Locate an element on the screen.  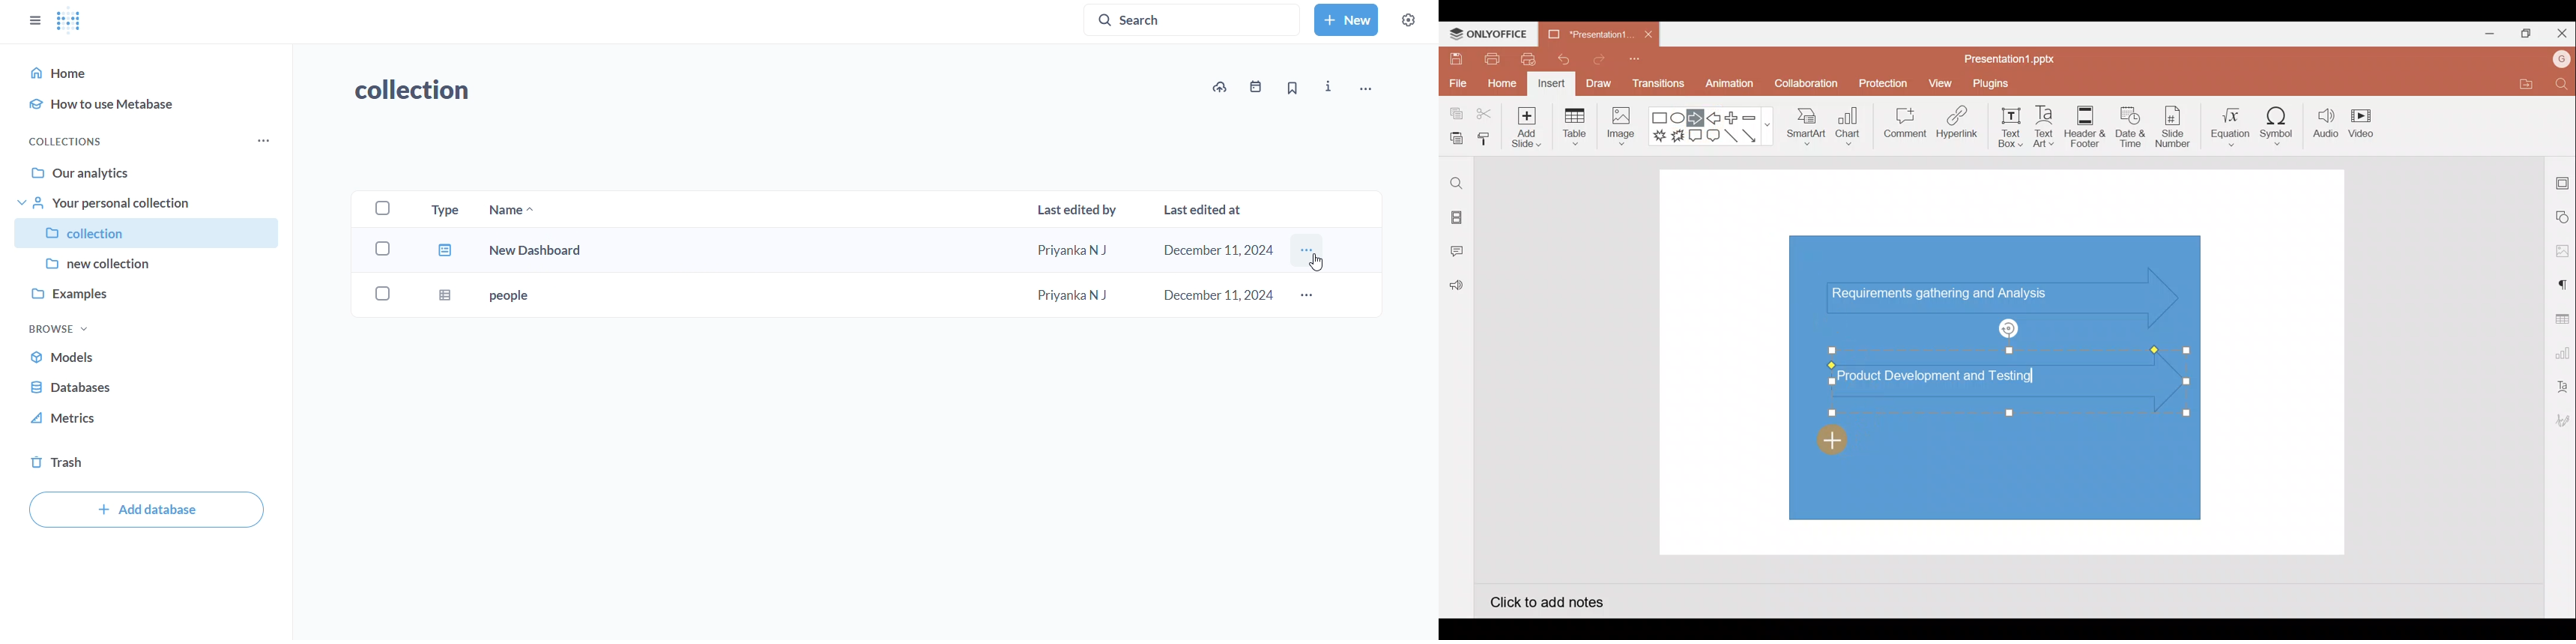
Protection is located at coordinates (1880, 84).